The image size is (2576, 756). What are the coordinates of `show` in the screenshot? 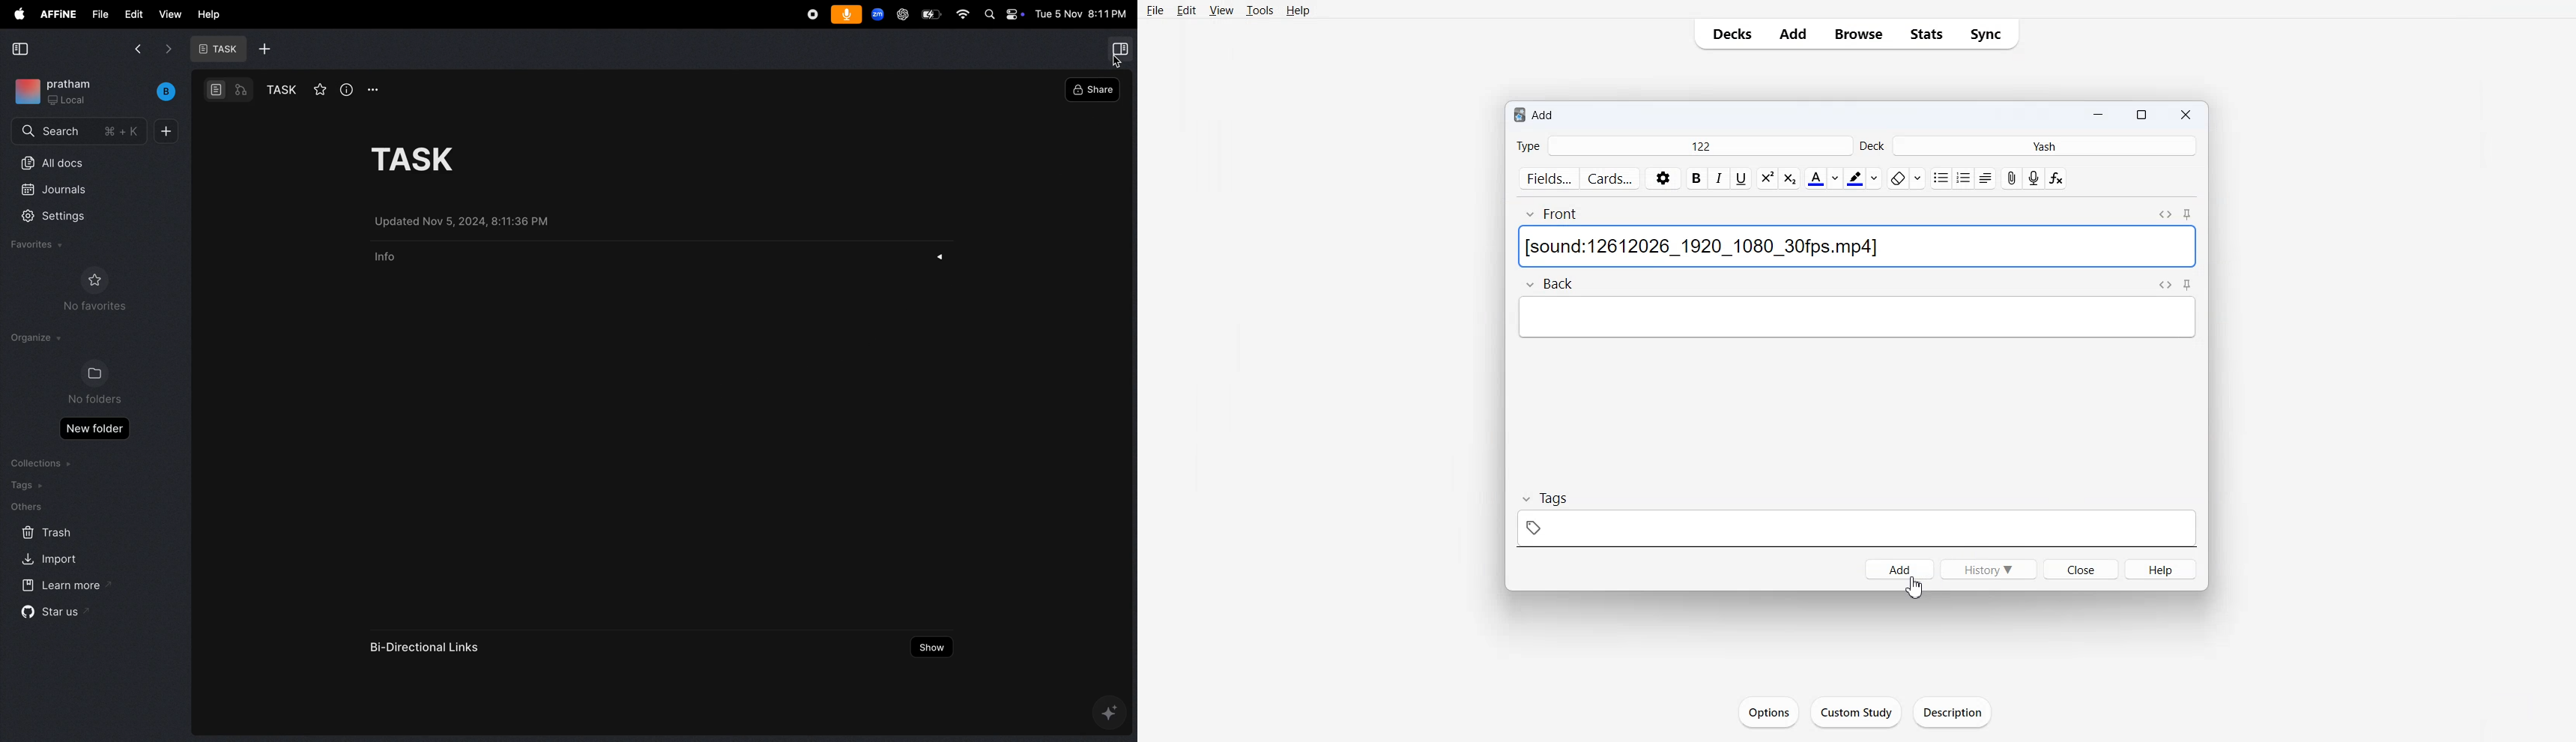 It's located at (929, 645).